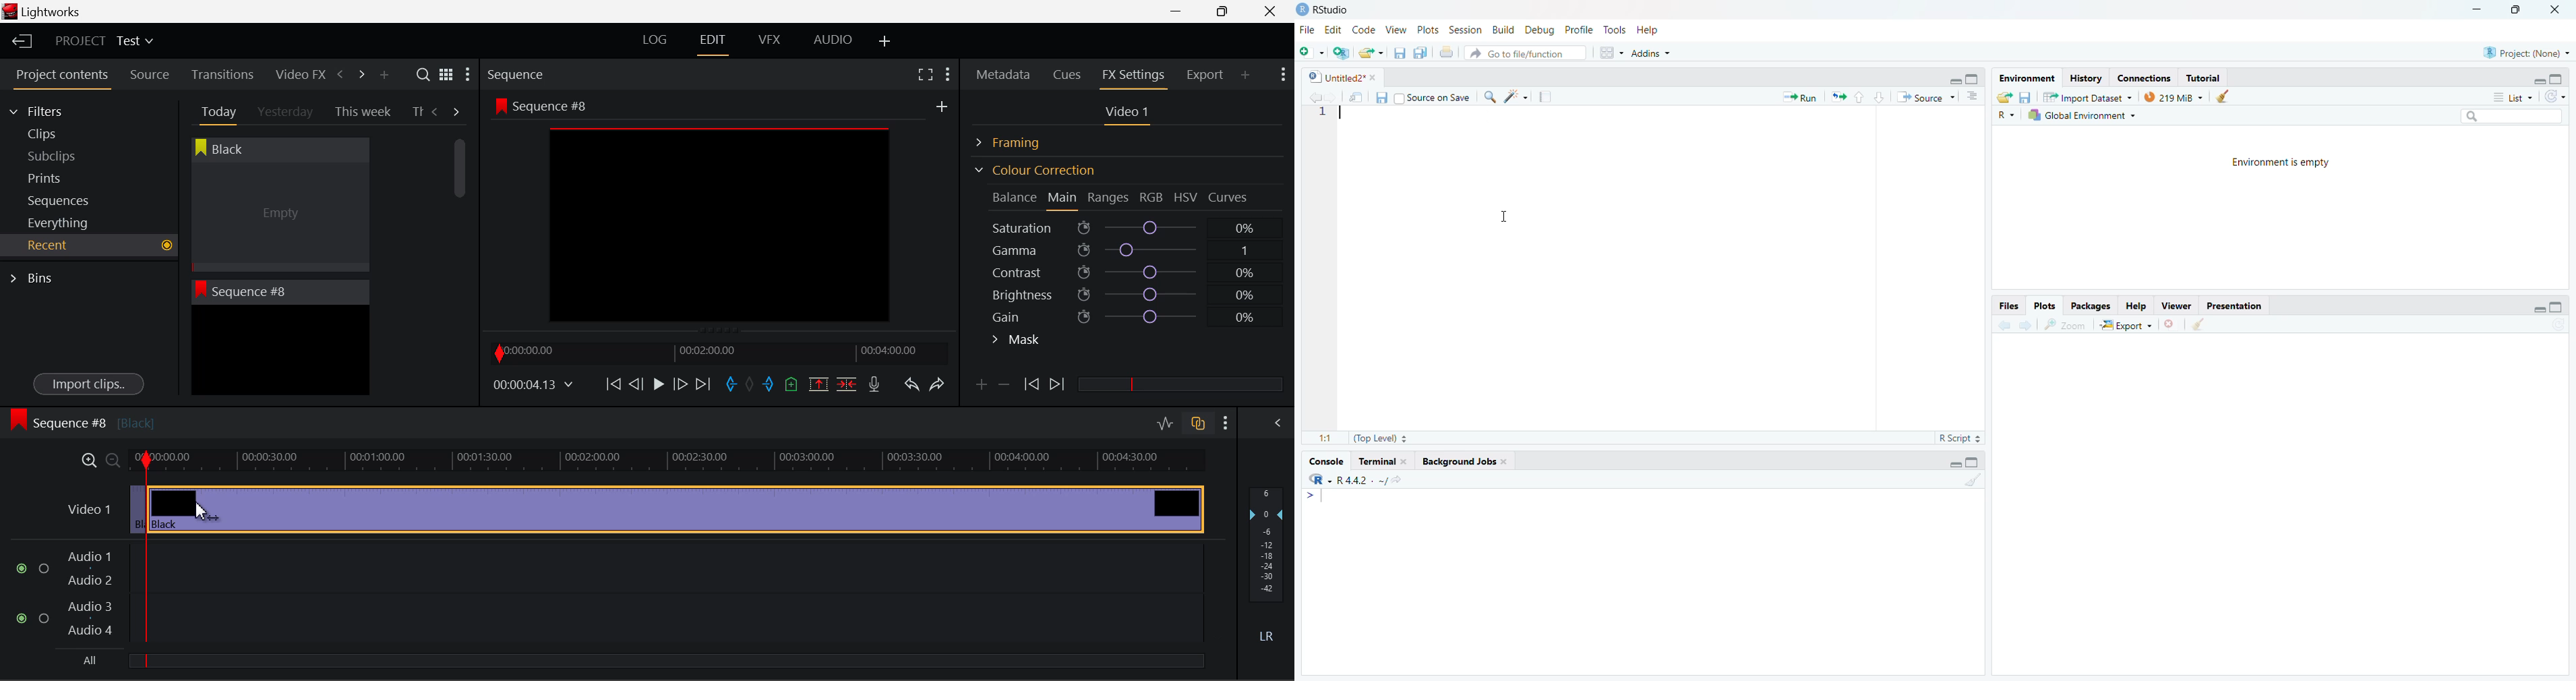 This screenshot has height=700, width=2576. I want to click on R-R442. ~/, so click(1354, 480).